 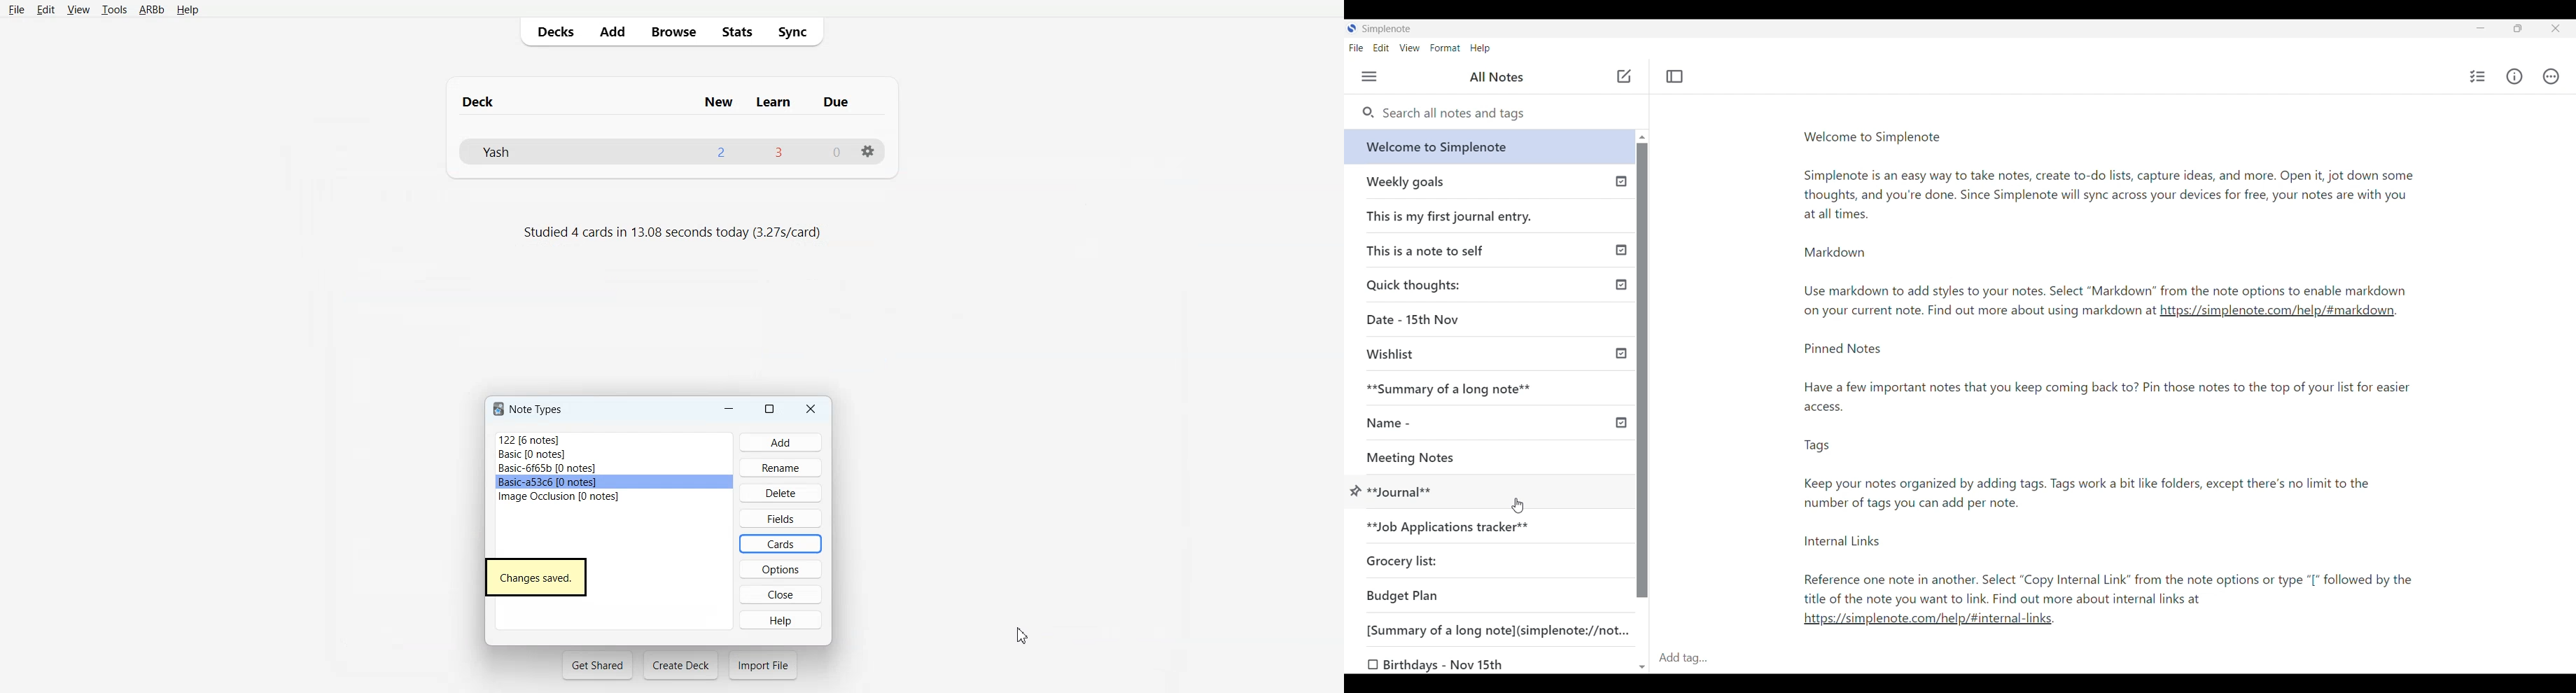 What do you see at coordinates (2551, 76) in the screenshot?
I see `Actions` at bounding box center [2551, 76].